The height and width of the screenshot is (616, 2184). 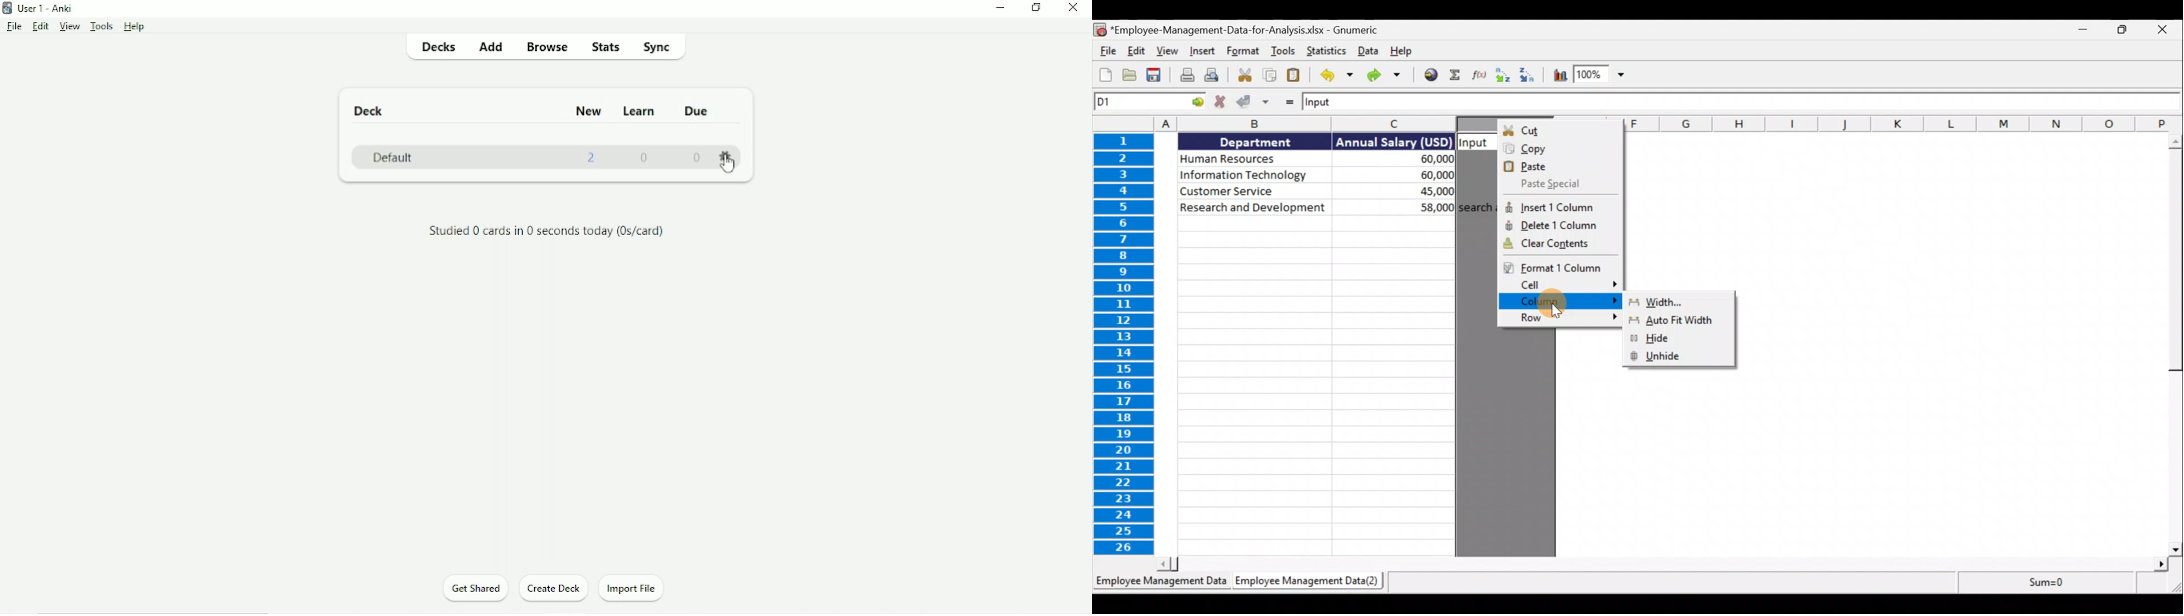 I want to click on Cut selection, so click(x=1243, y=76).